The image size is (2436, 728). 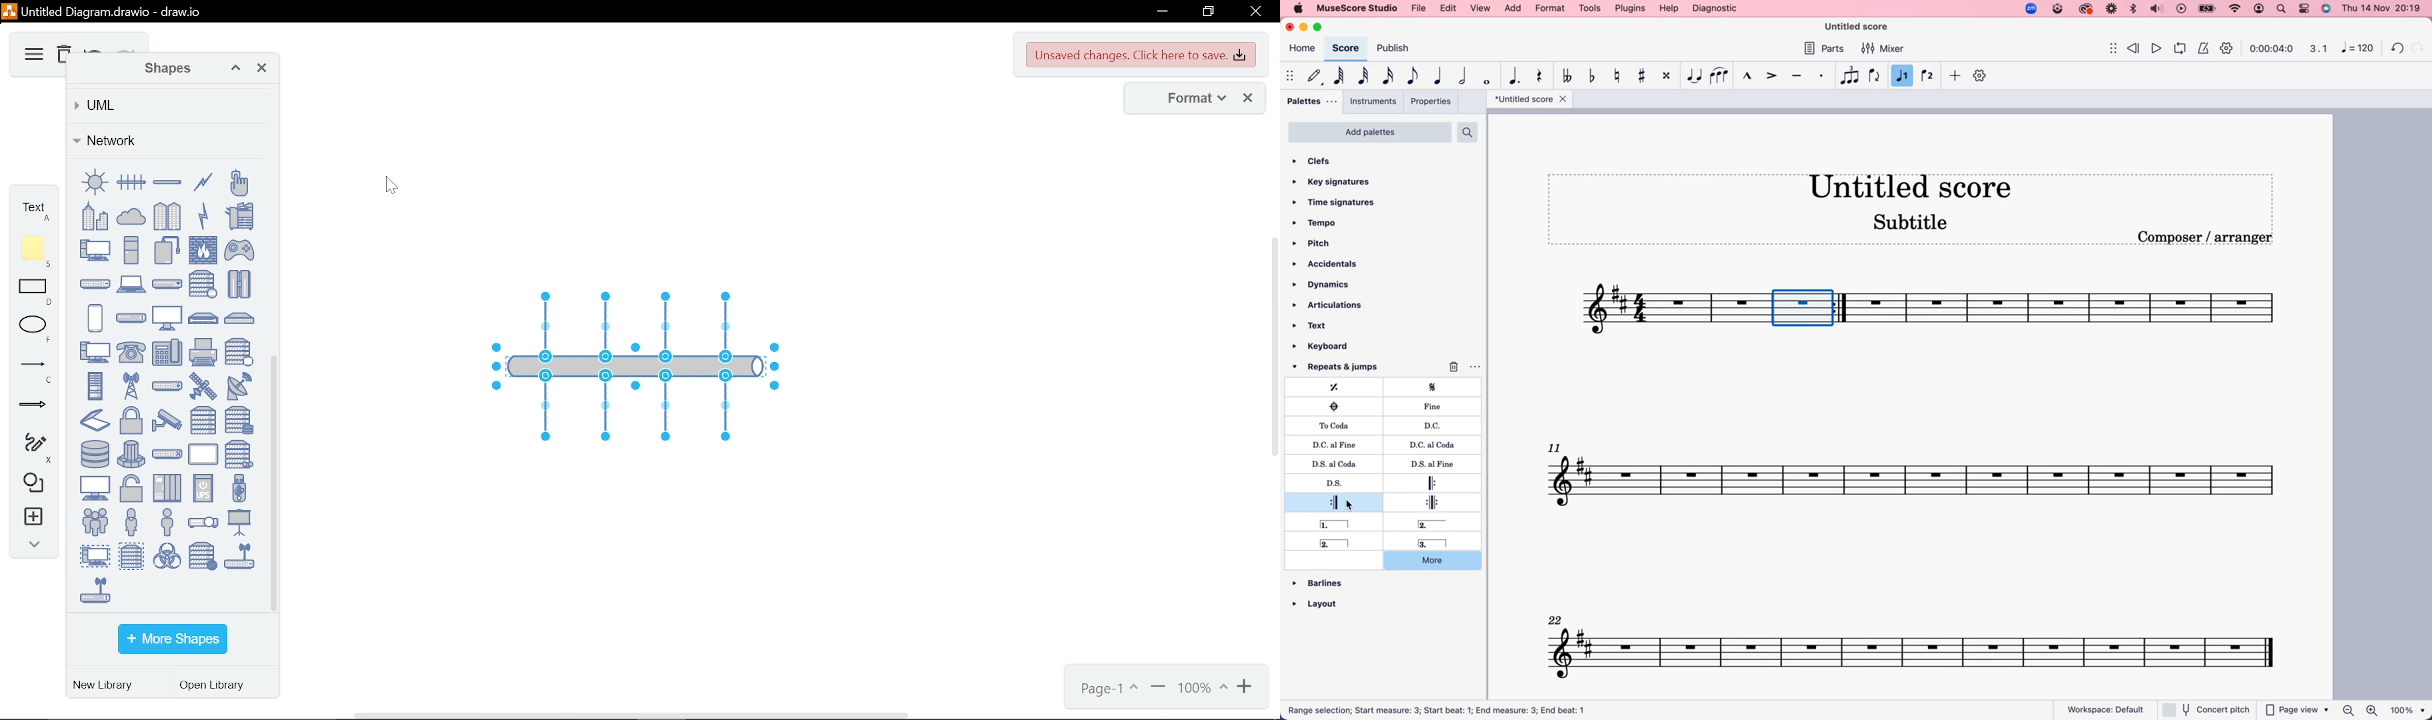 I want to click on d.s al fine, so click(x=1427, y=464).